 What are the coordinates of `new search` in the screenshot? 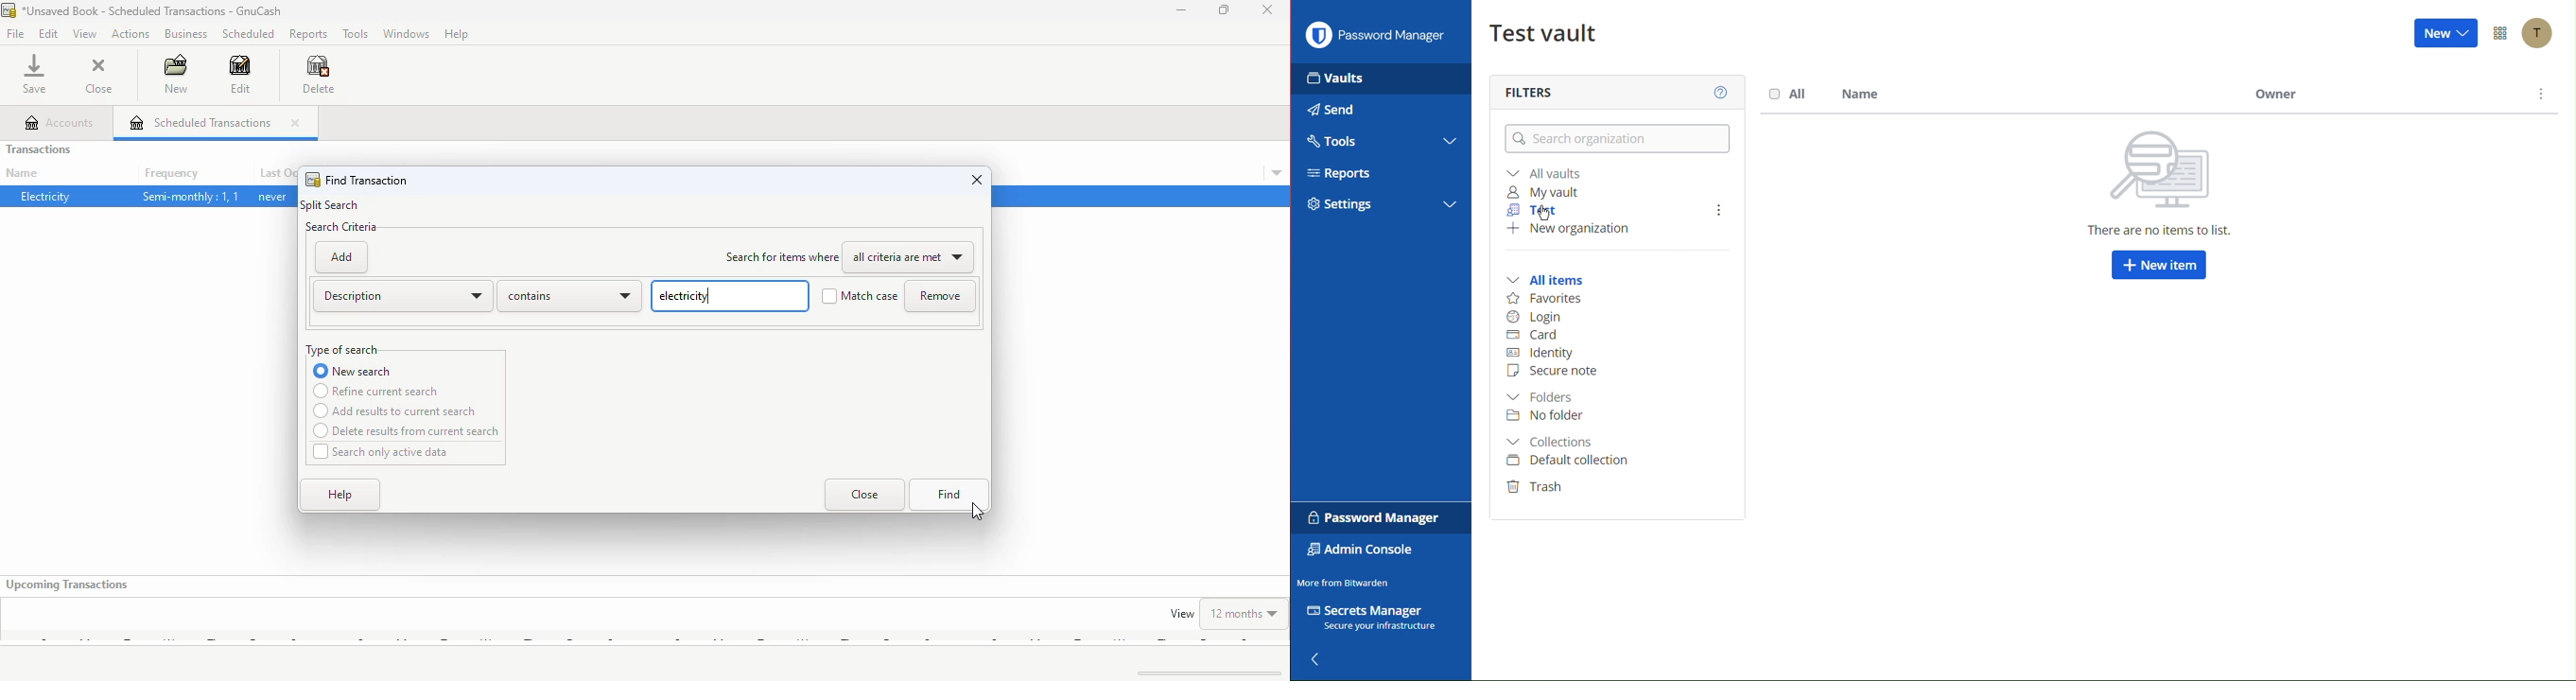 It's located at (353, 371).